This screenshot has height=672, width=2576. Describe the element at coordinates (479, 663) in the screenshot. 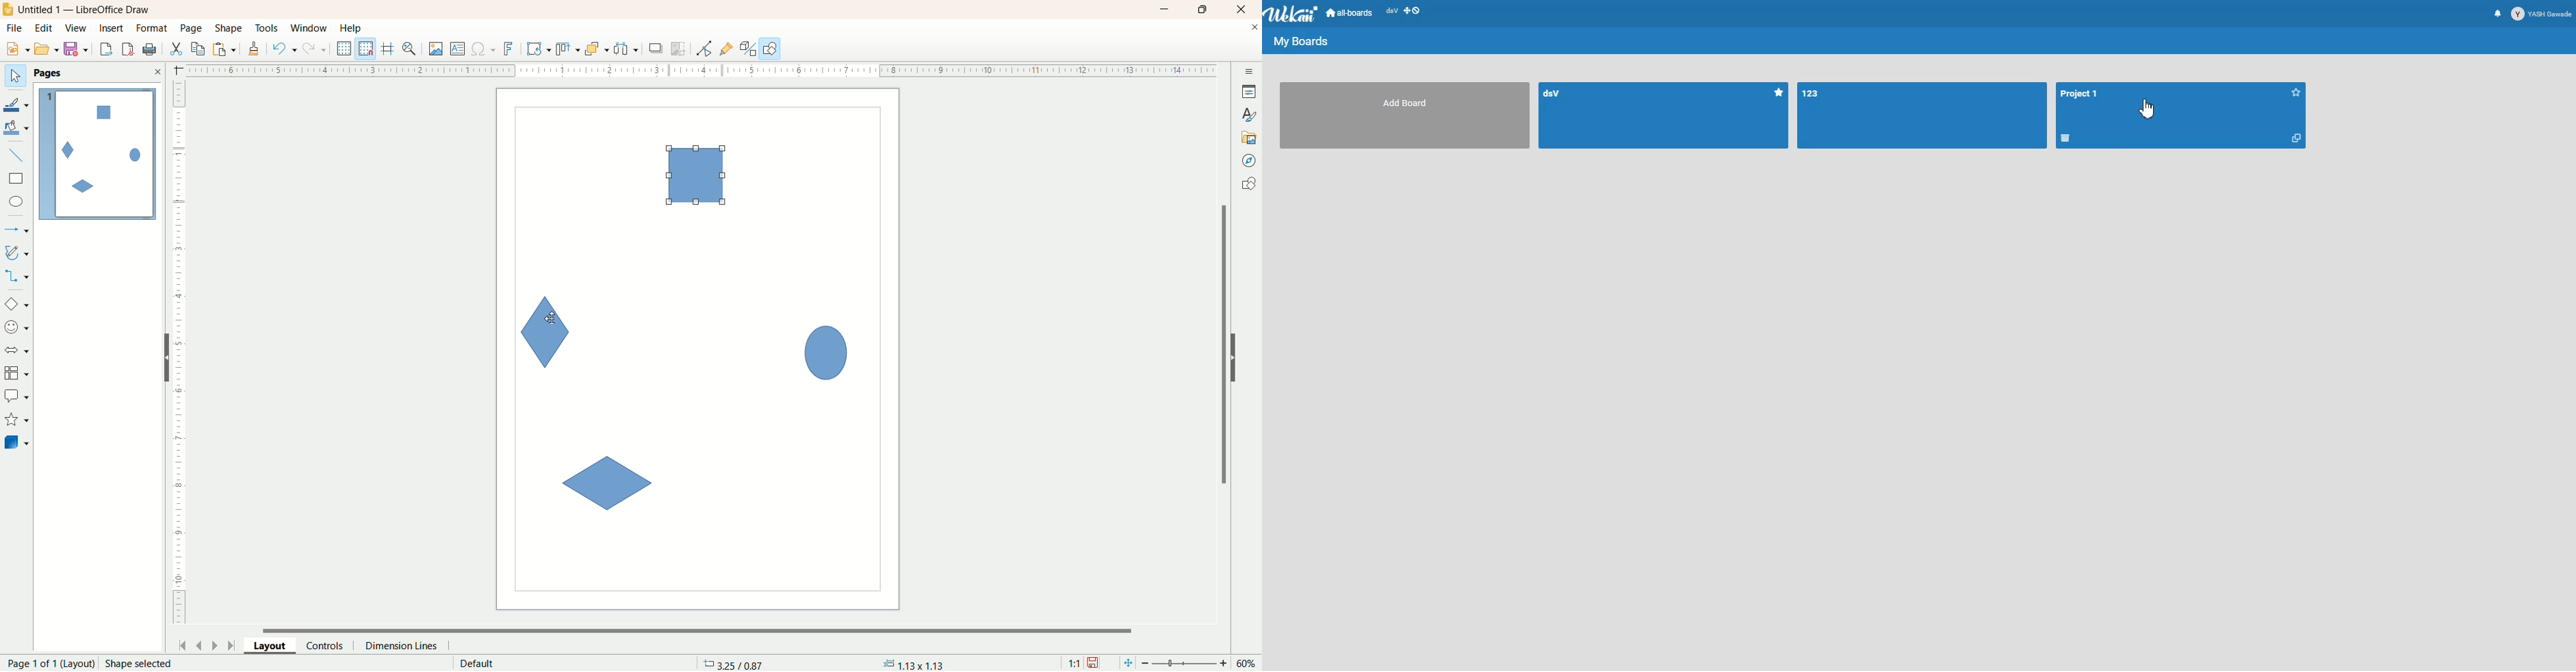

I see `default` at that location.